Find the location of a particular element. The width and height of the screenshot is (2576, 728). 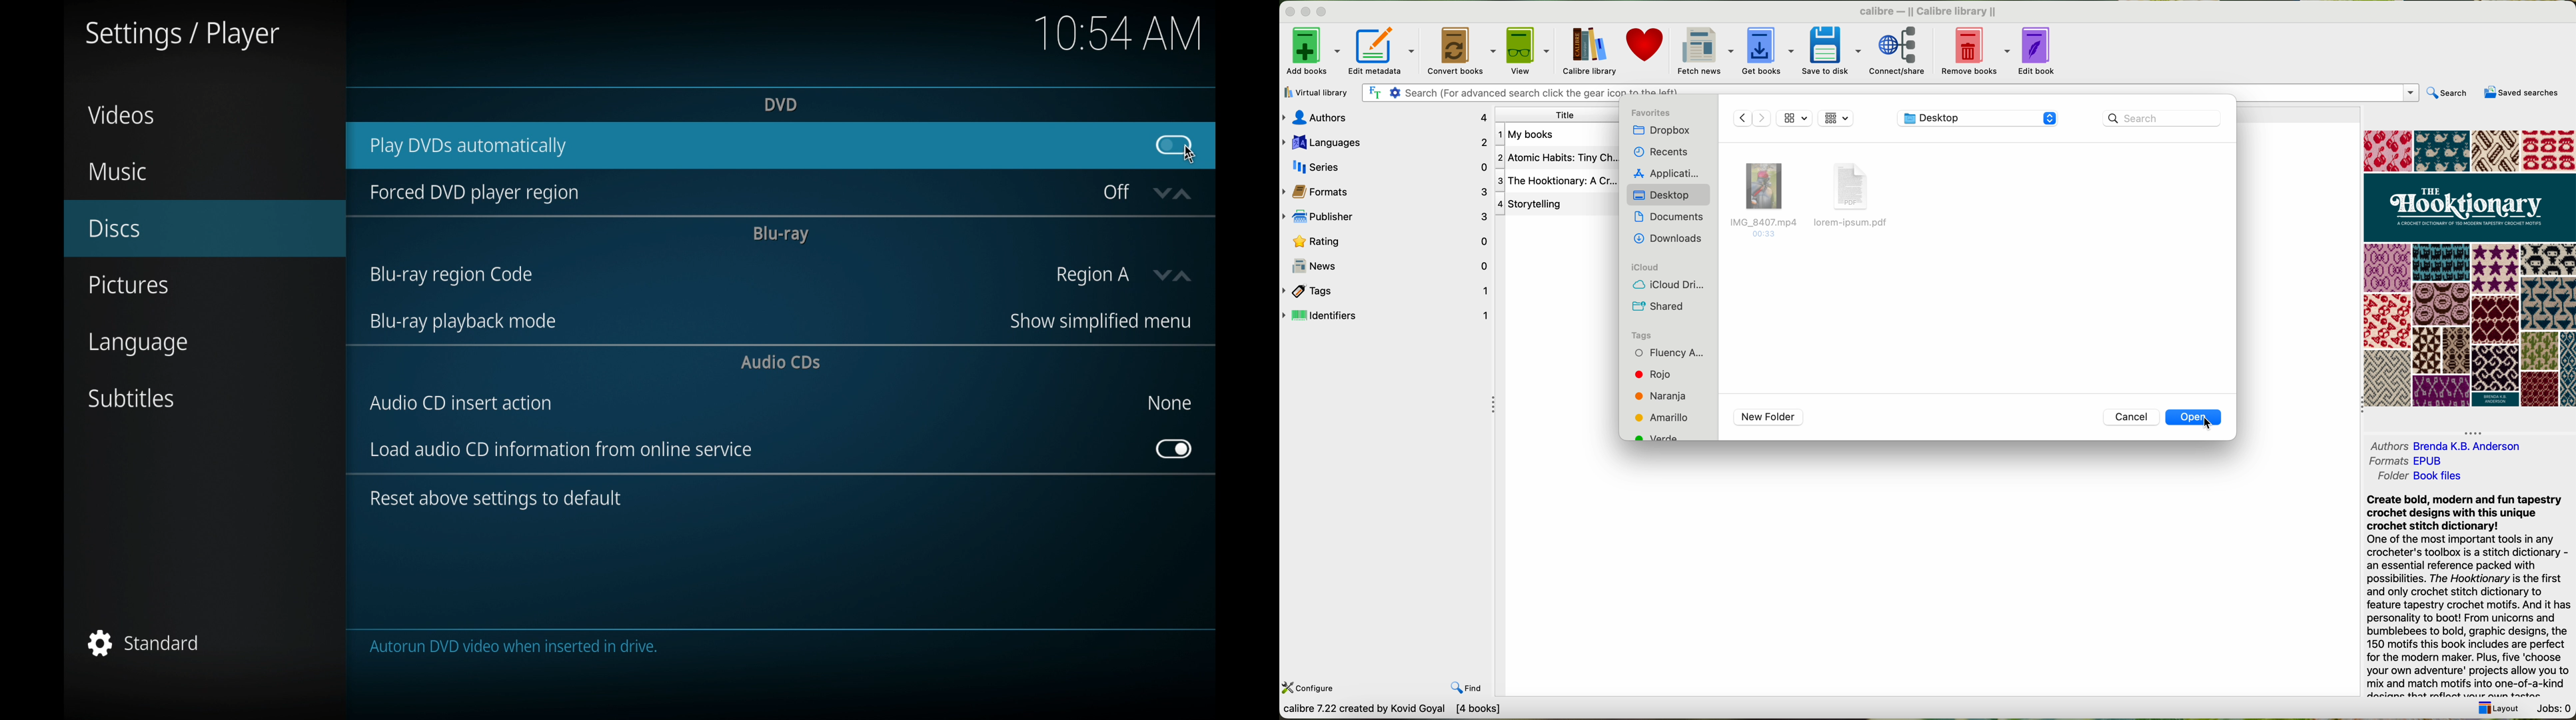

The Hooktionary book details is located at coordinates (1555, 159).